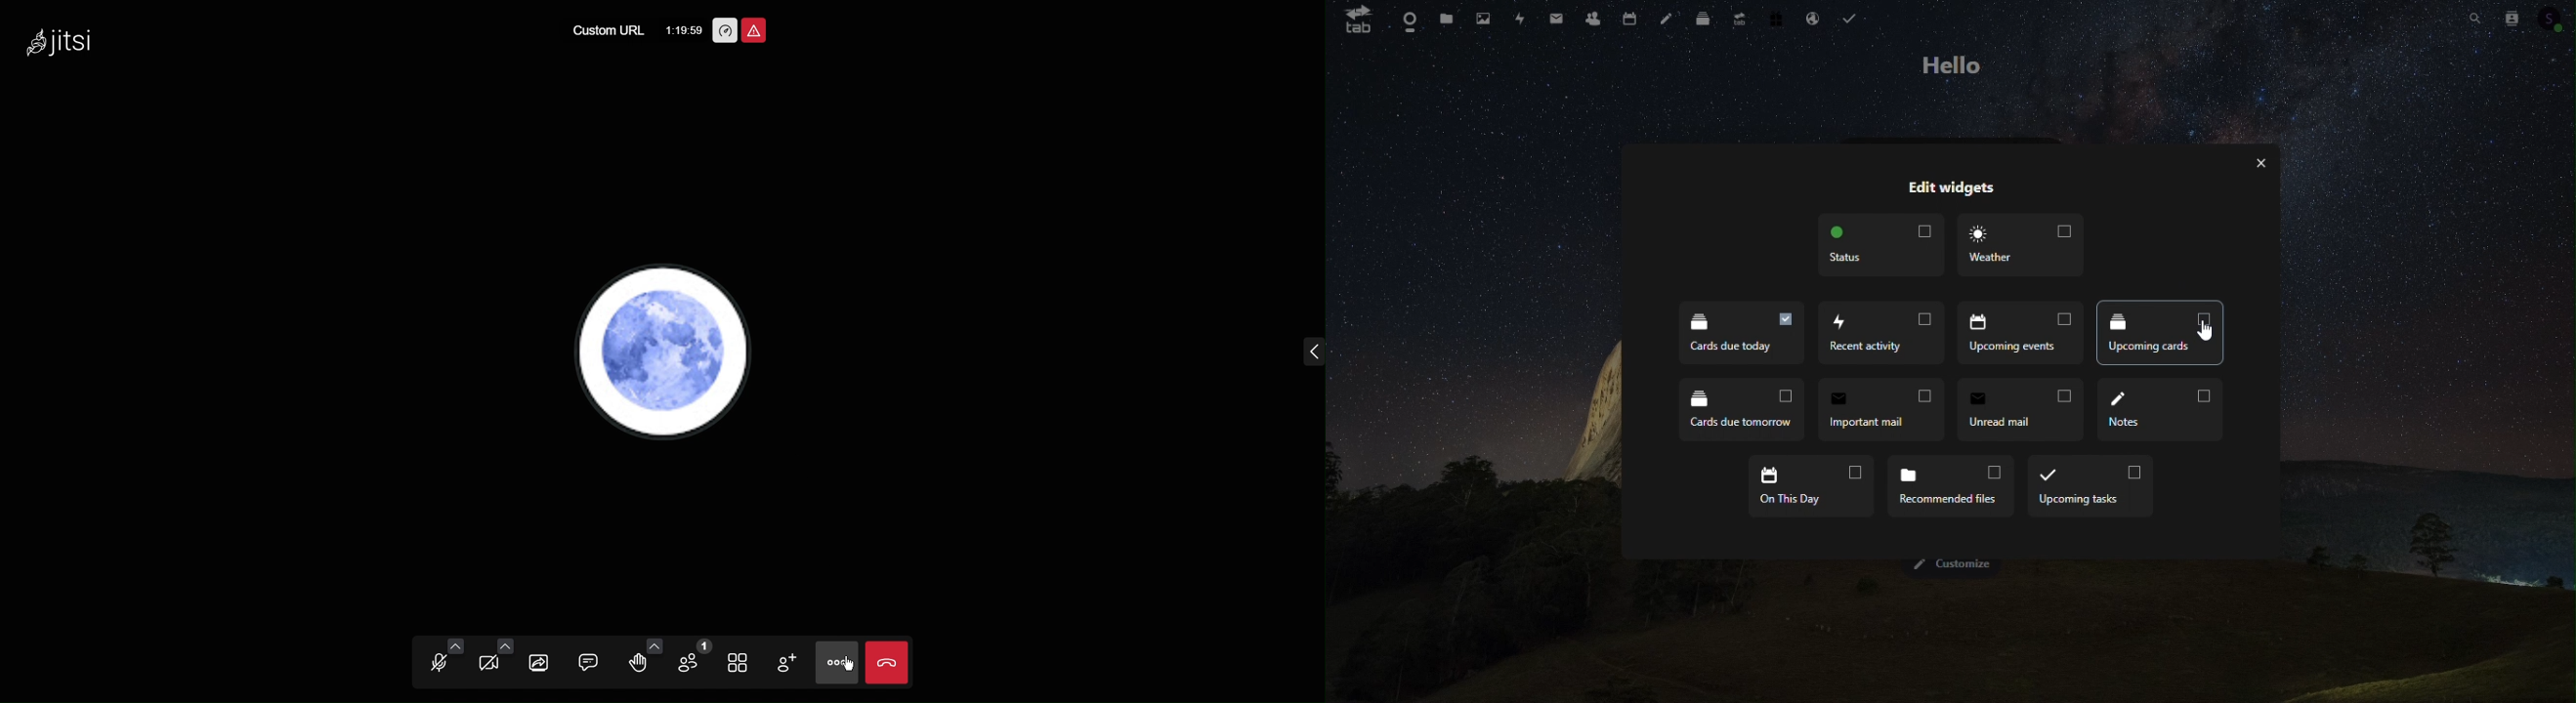 Image resolution: width=2576 pixels, height=728 pixels. Describe the element at coordinates (1881, 332) in the screenshot. I see `Recent activity` at that location.